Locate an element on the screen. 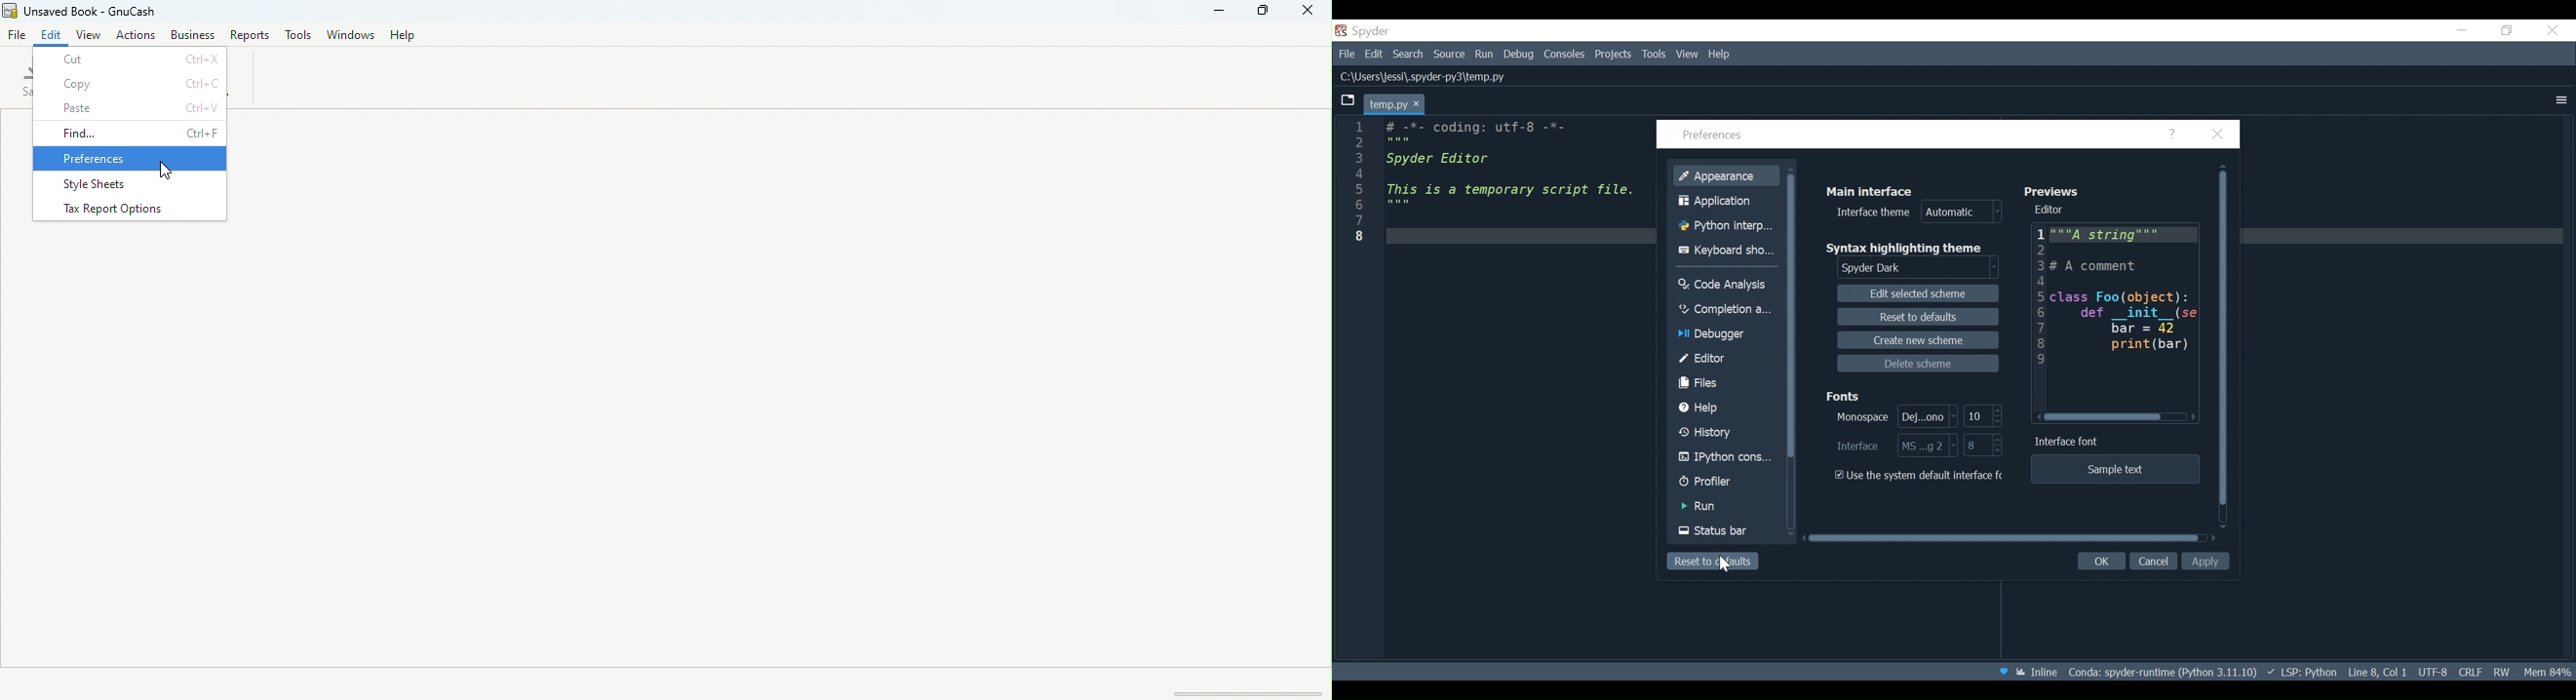 The width and height of the screenshot is (2576, 700). Interface Font Size is located at coordinates (1984, 446).